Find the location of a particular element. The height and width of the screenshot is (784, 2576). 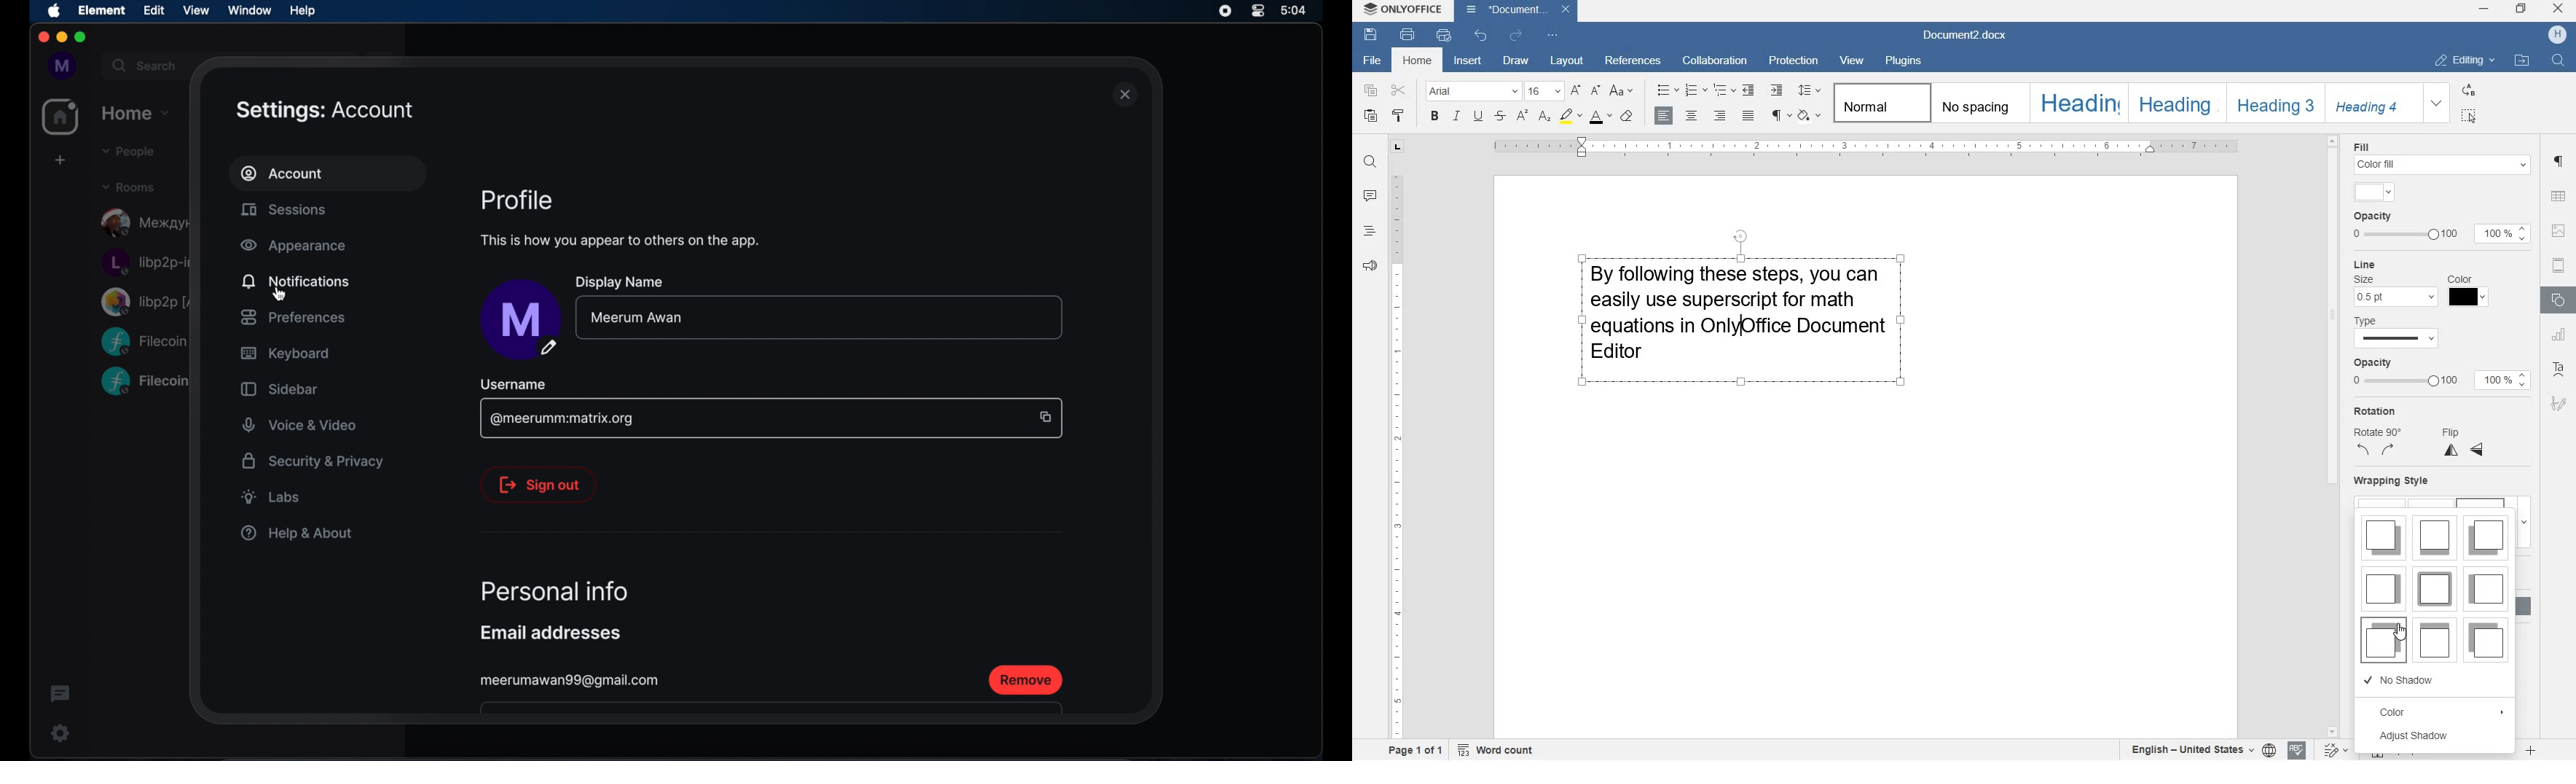

highlight color is located at coordinates (1570, 117).